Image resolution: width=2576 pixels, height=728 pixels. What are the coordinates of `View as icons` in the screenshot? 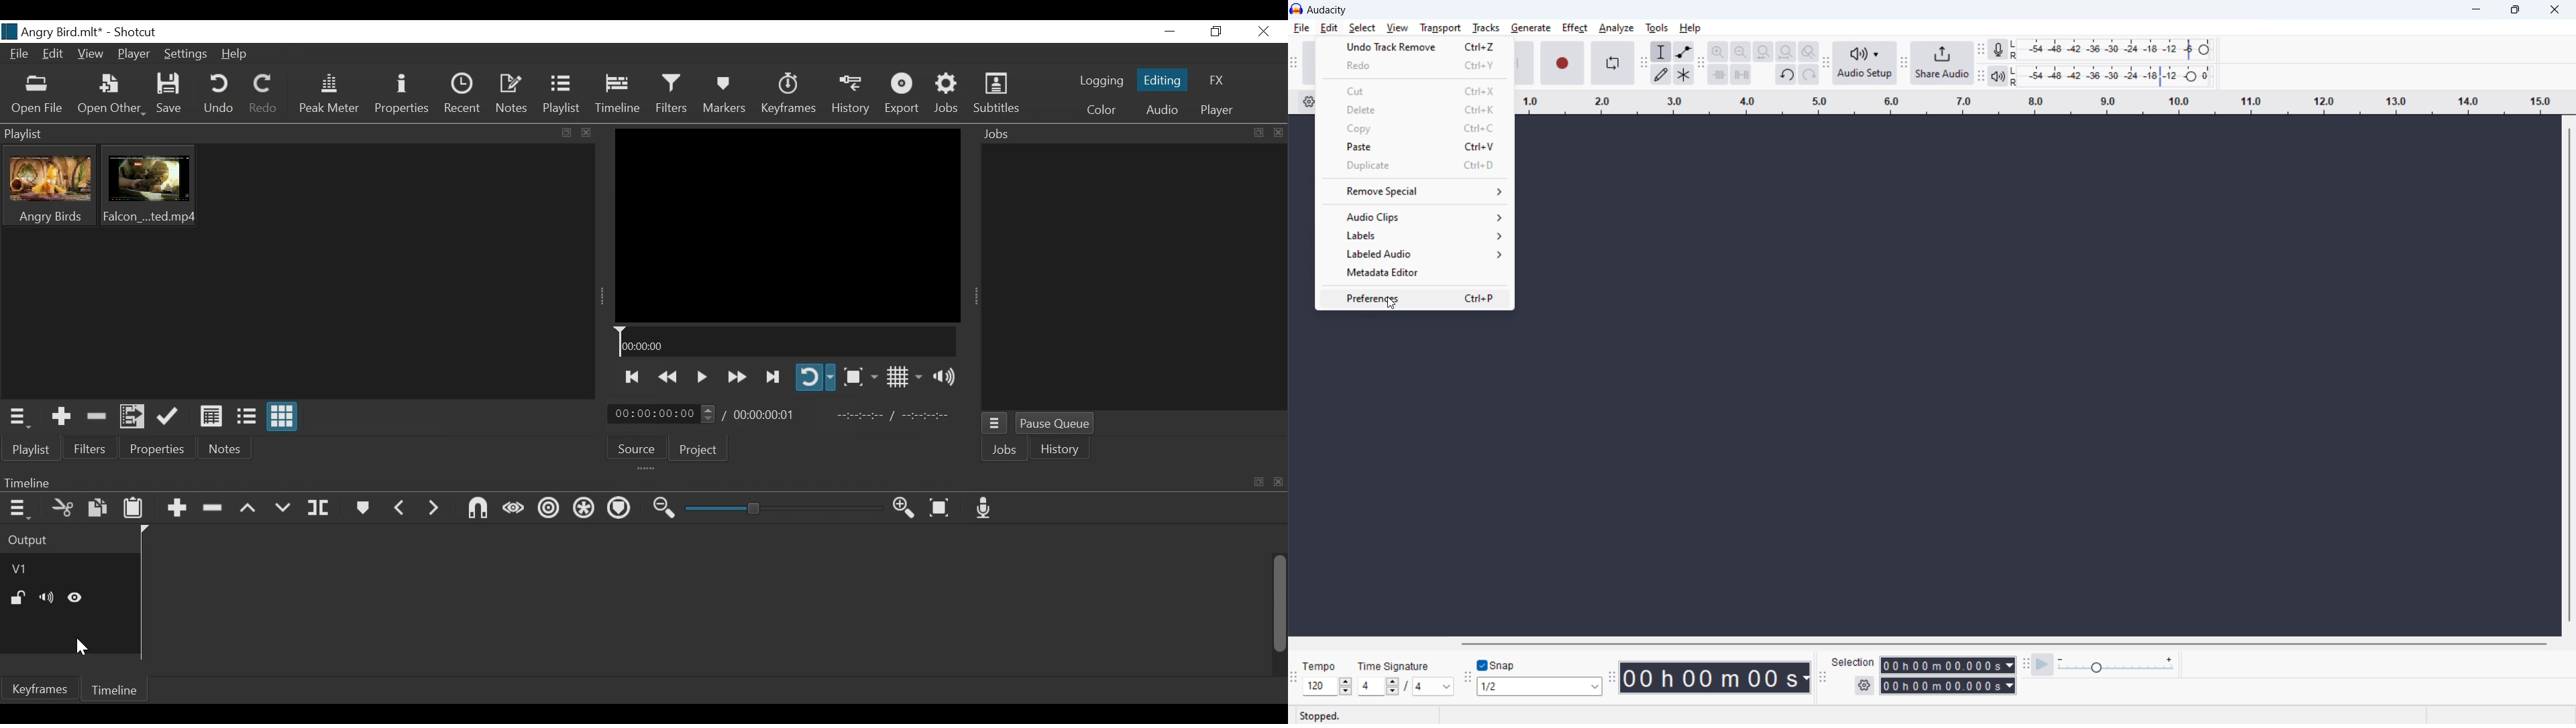 It's located at (282, 418).